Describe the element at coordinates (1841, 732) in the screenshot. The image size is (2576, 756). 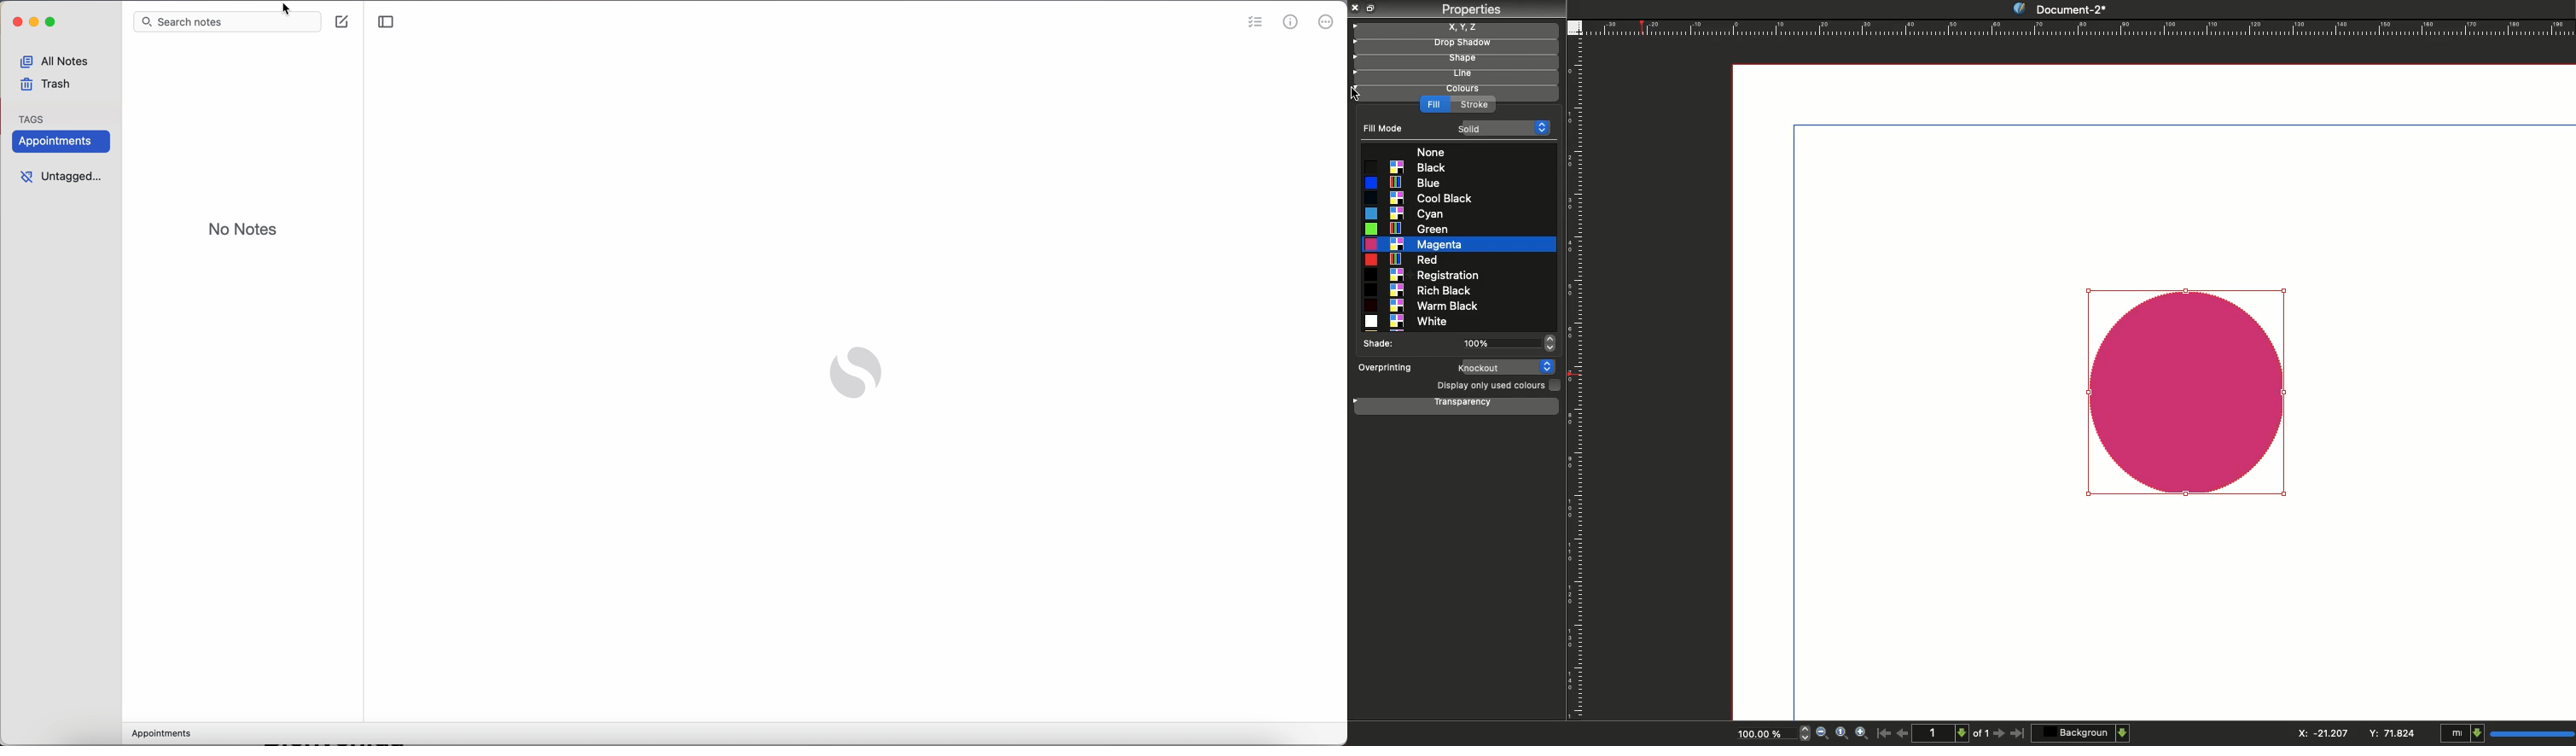
I see `Zoom to` at that location.